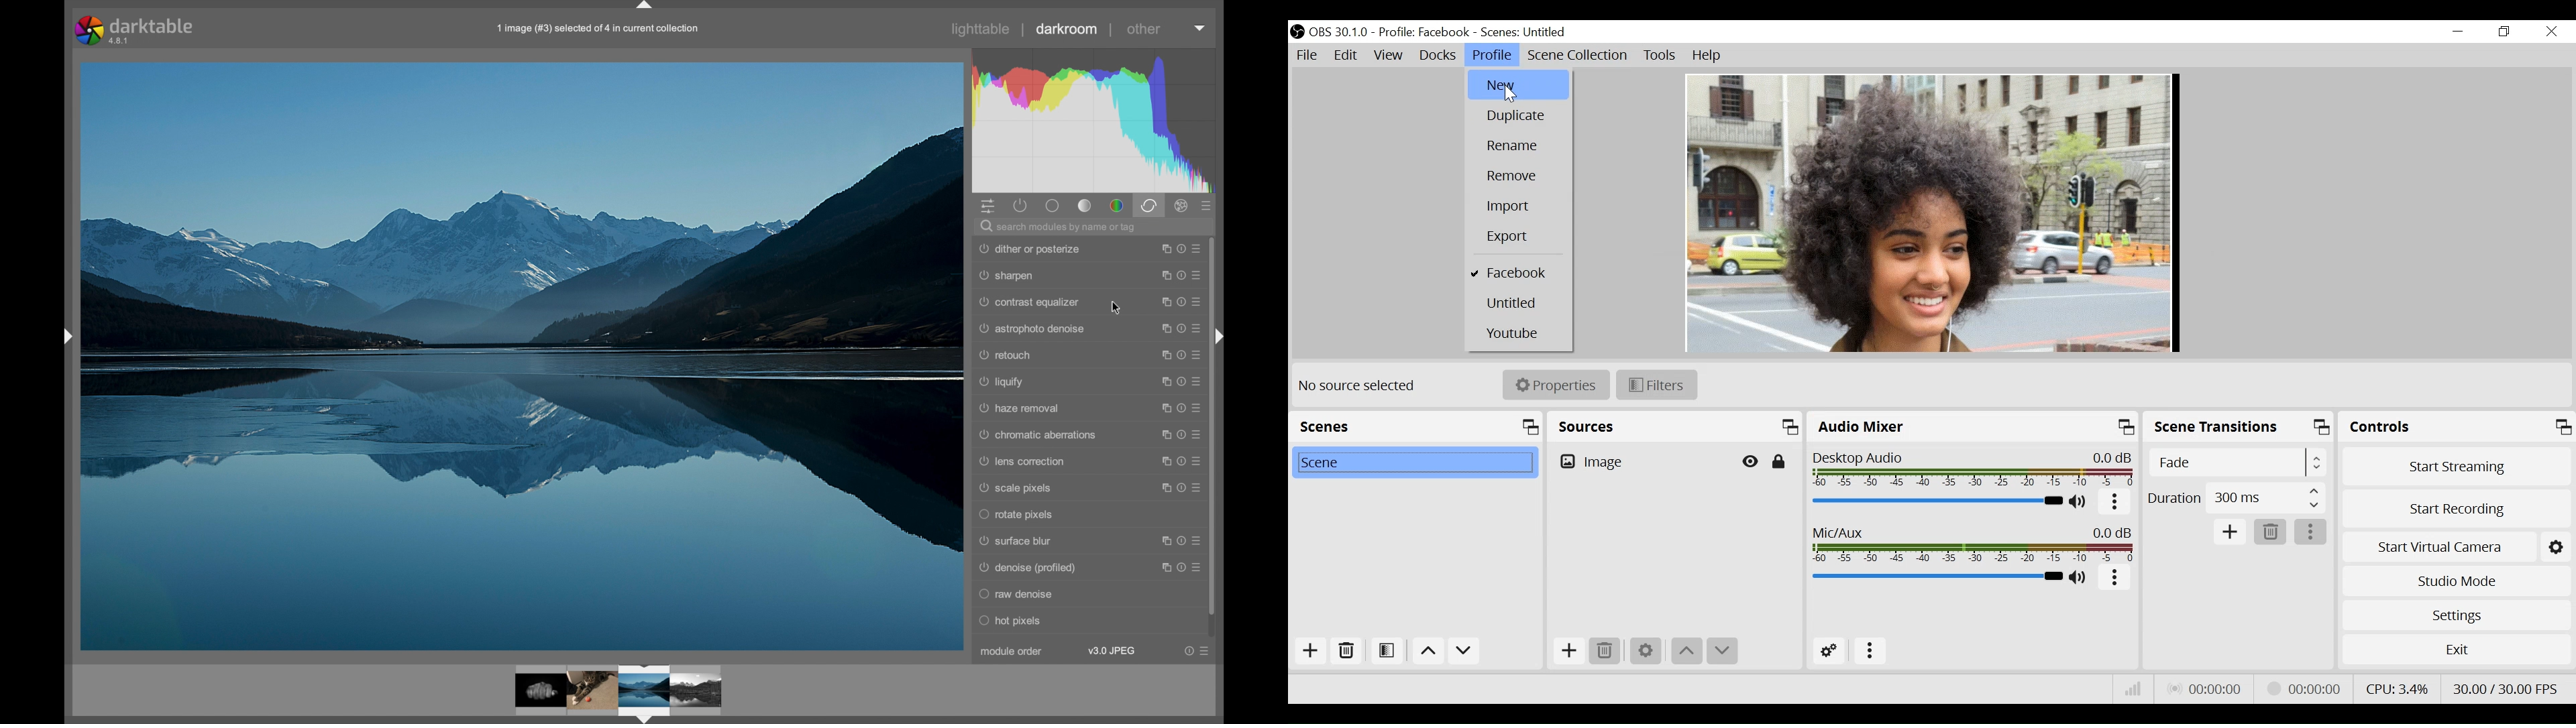  I want to click on Studio Mode, so click(2454, 583).